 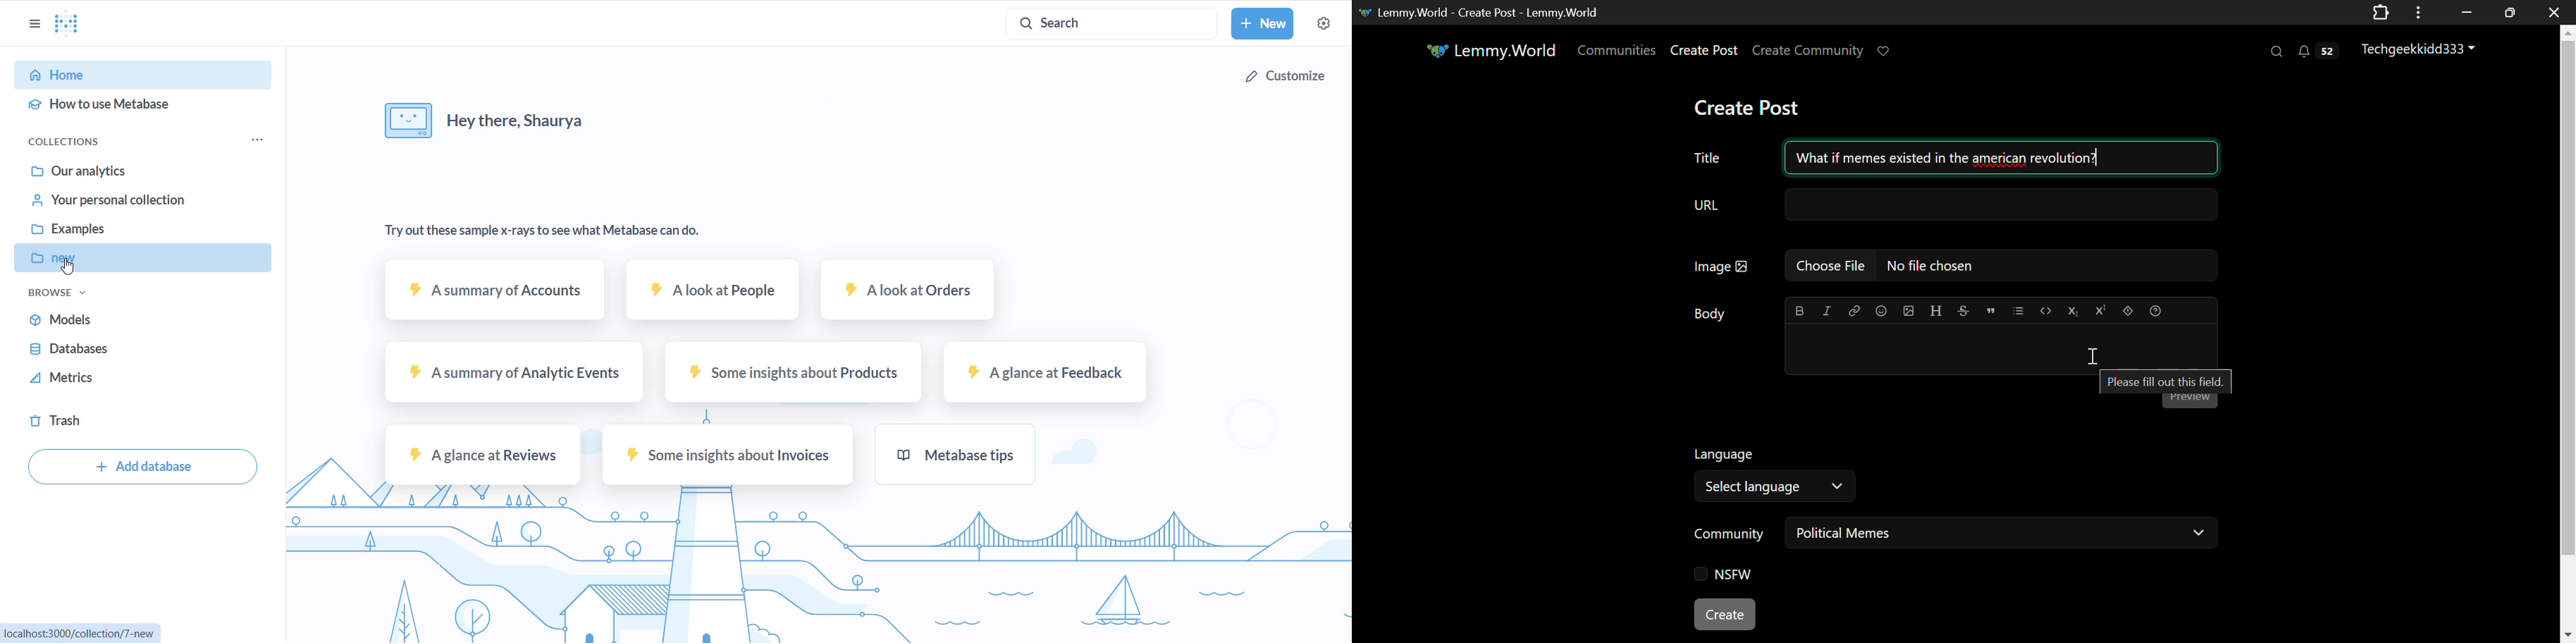 I want to click on metrics, so click(x=104, y=381).